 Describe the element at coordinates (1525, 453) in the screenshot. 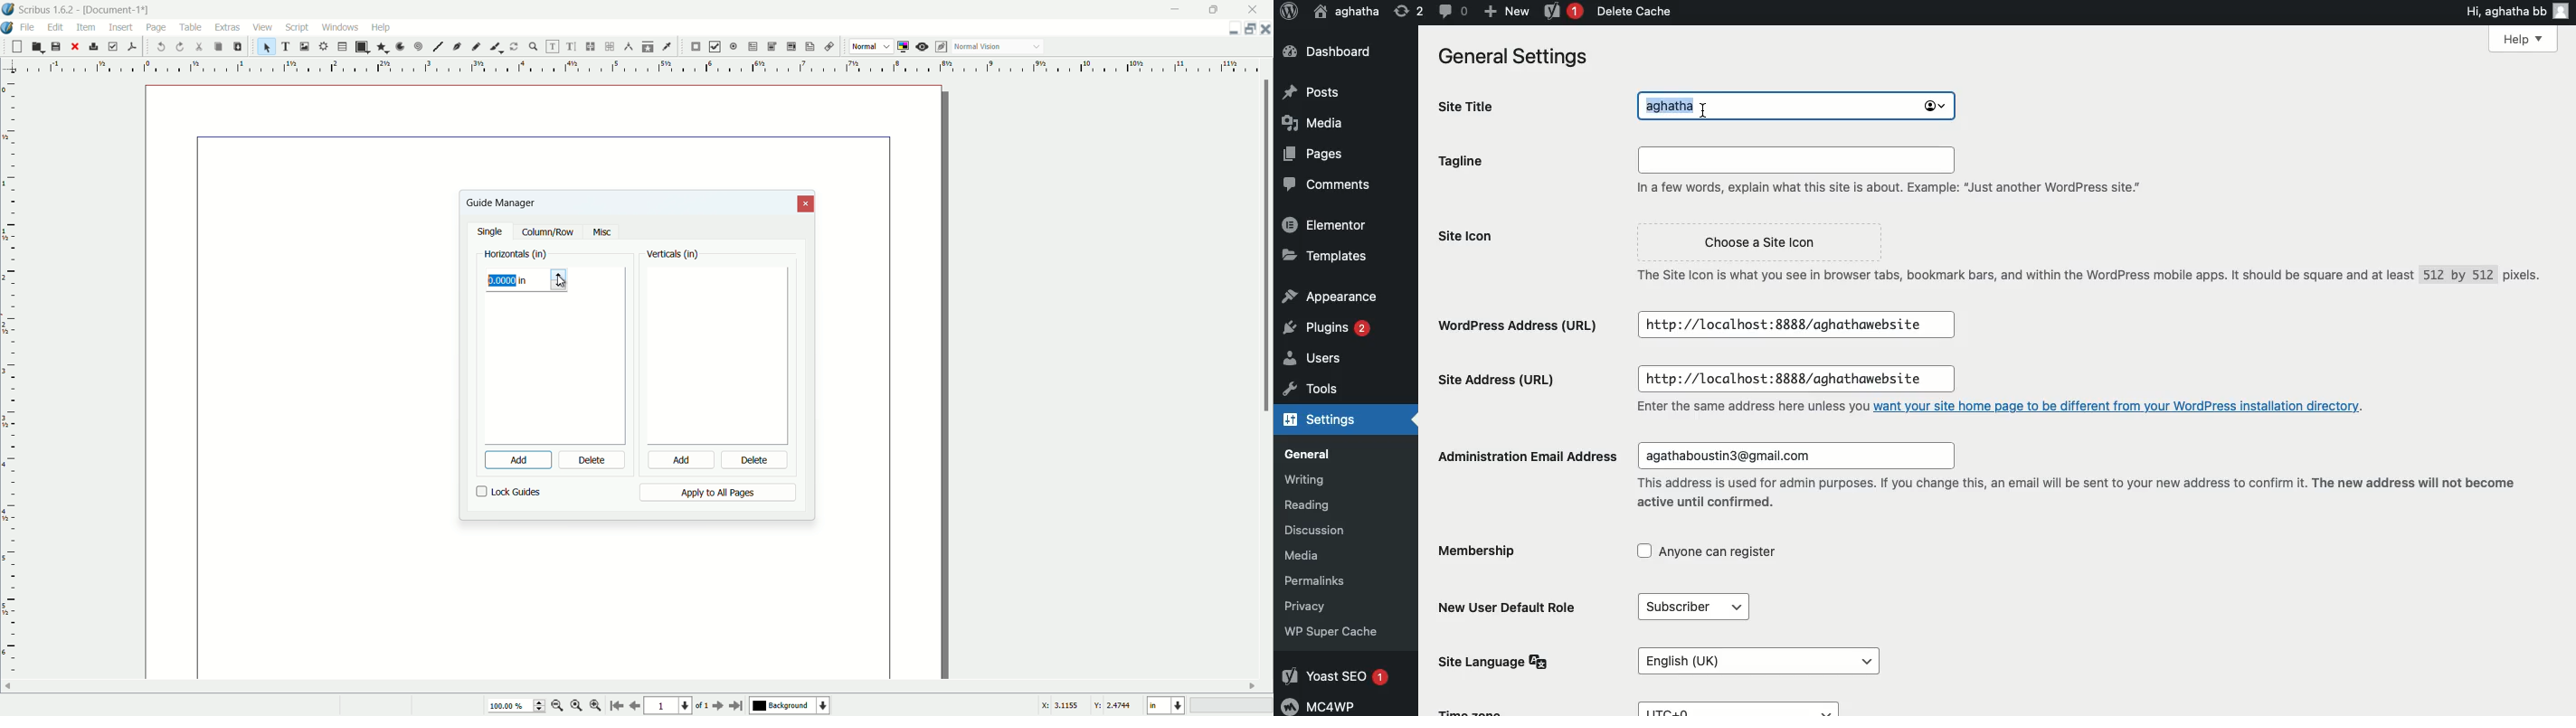

I see `Administration email address` at that location.